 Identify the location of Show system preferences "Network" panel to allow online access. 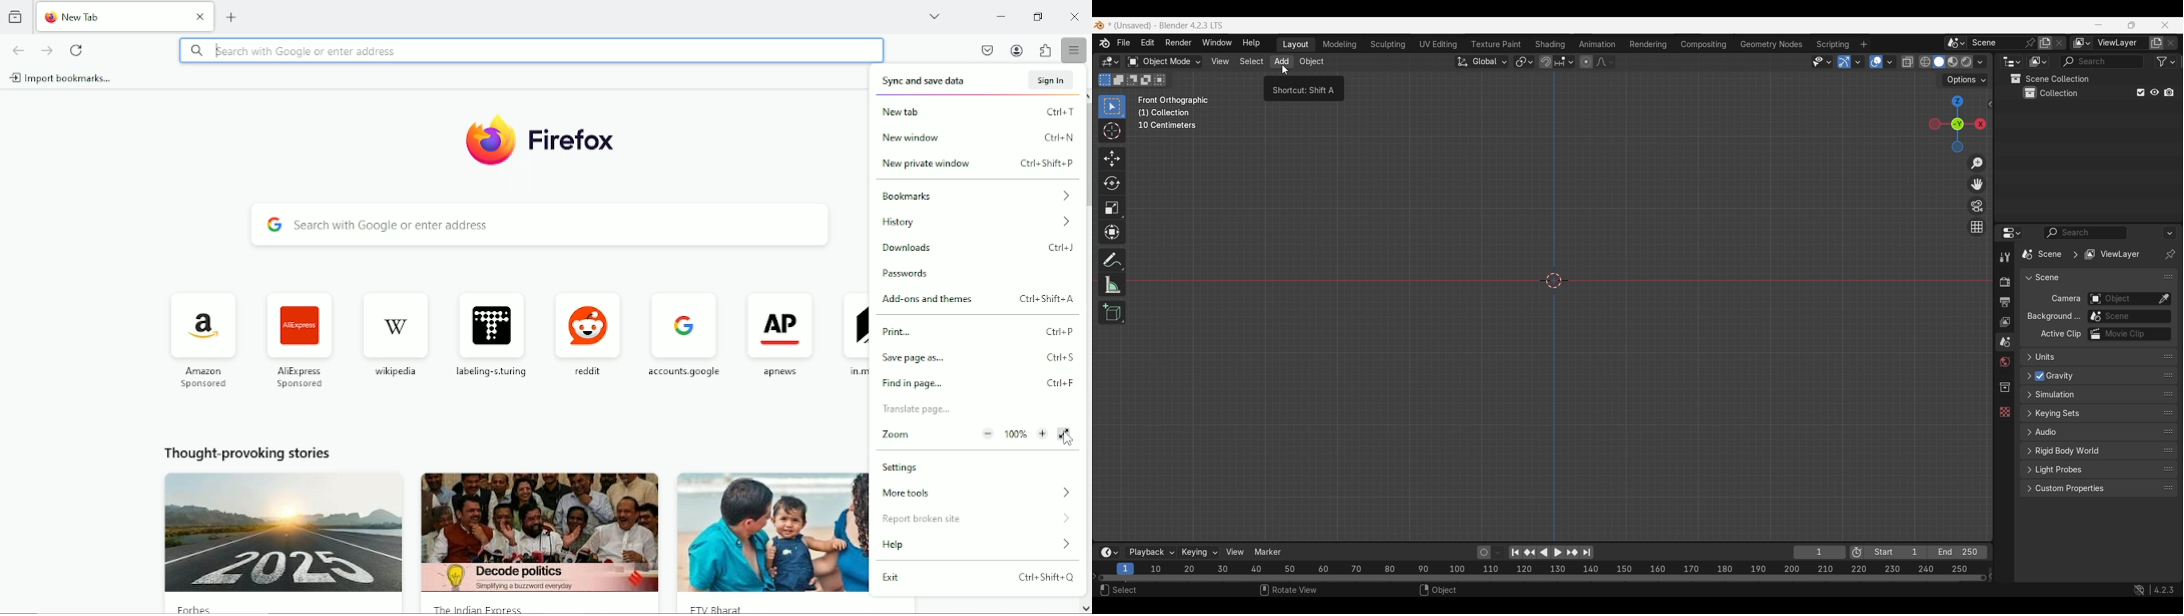
(2139, 591).